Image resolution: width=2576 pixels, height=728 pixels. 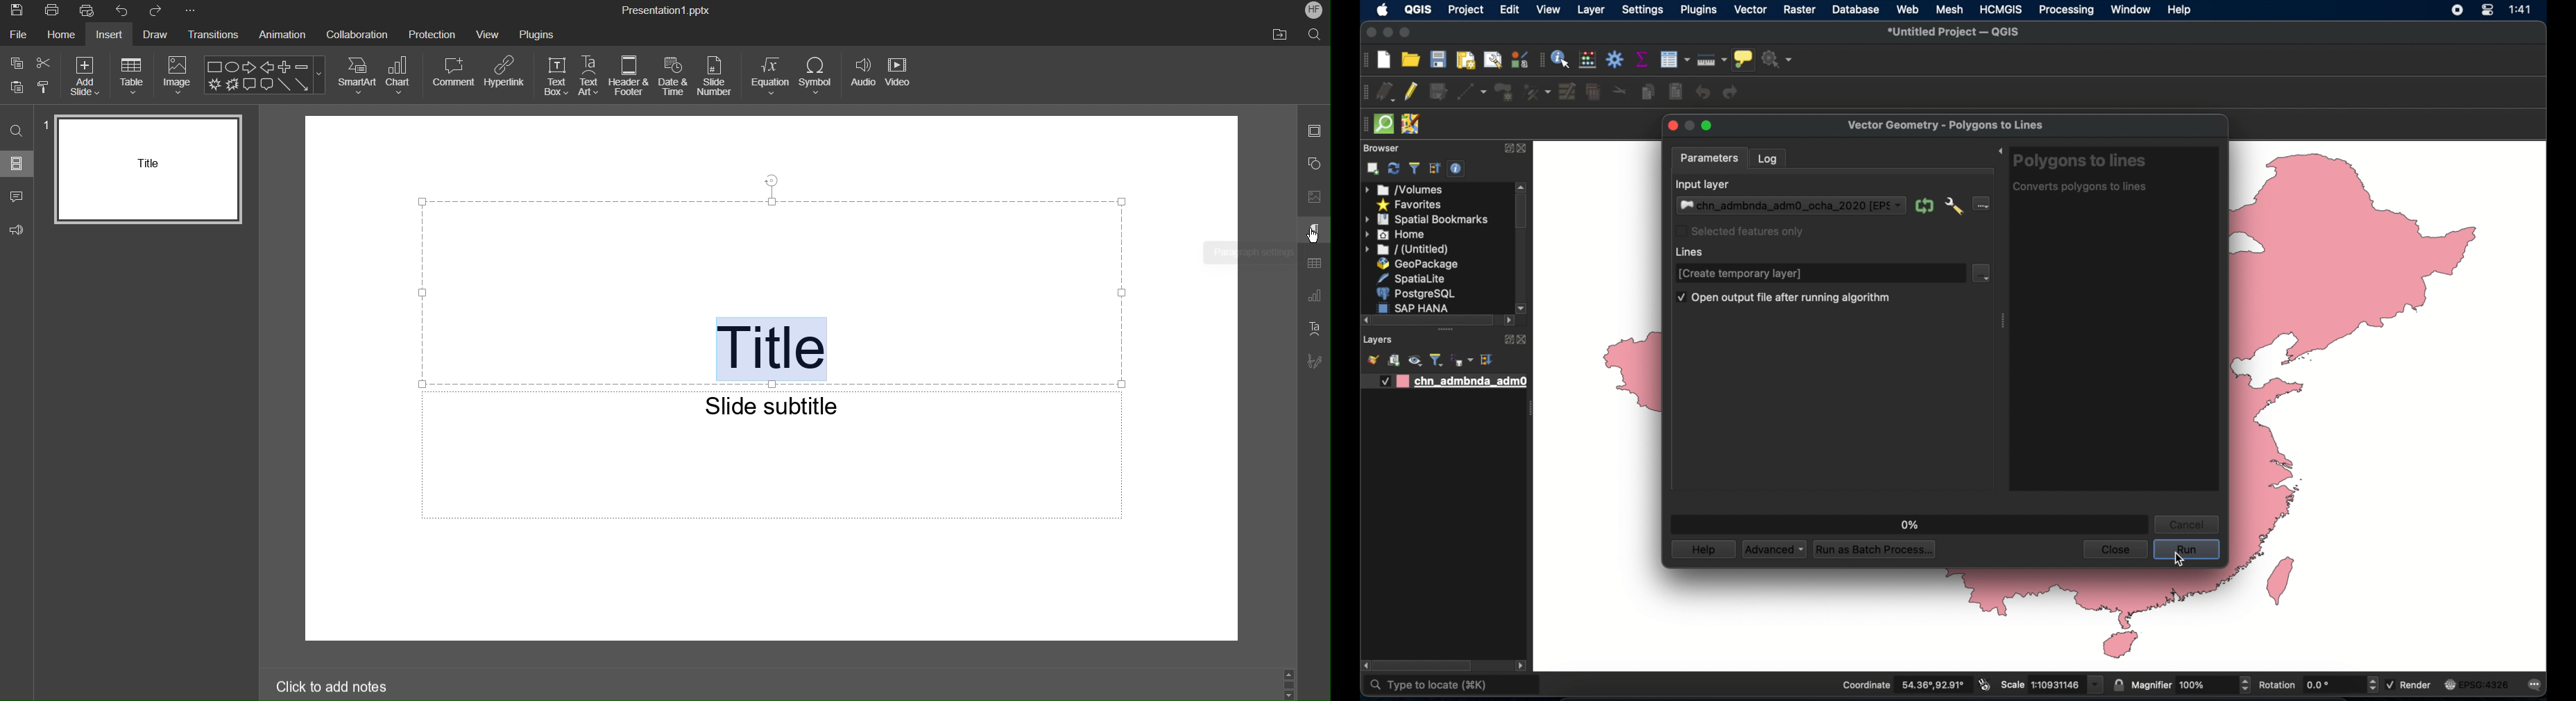 What do you see at coordinates (1561, 59) in the screenshot?
I see `identify features` at bounding box center [1561, 59].